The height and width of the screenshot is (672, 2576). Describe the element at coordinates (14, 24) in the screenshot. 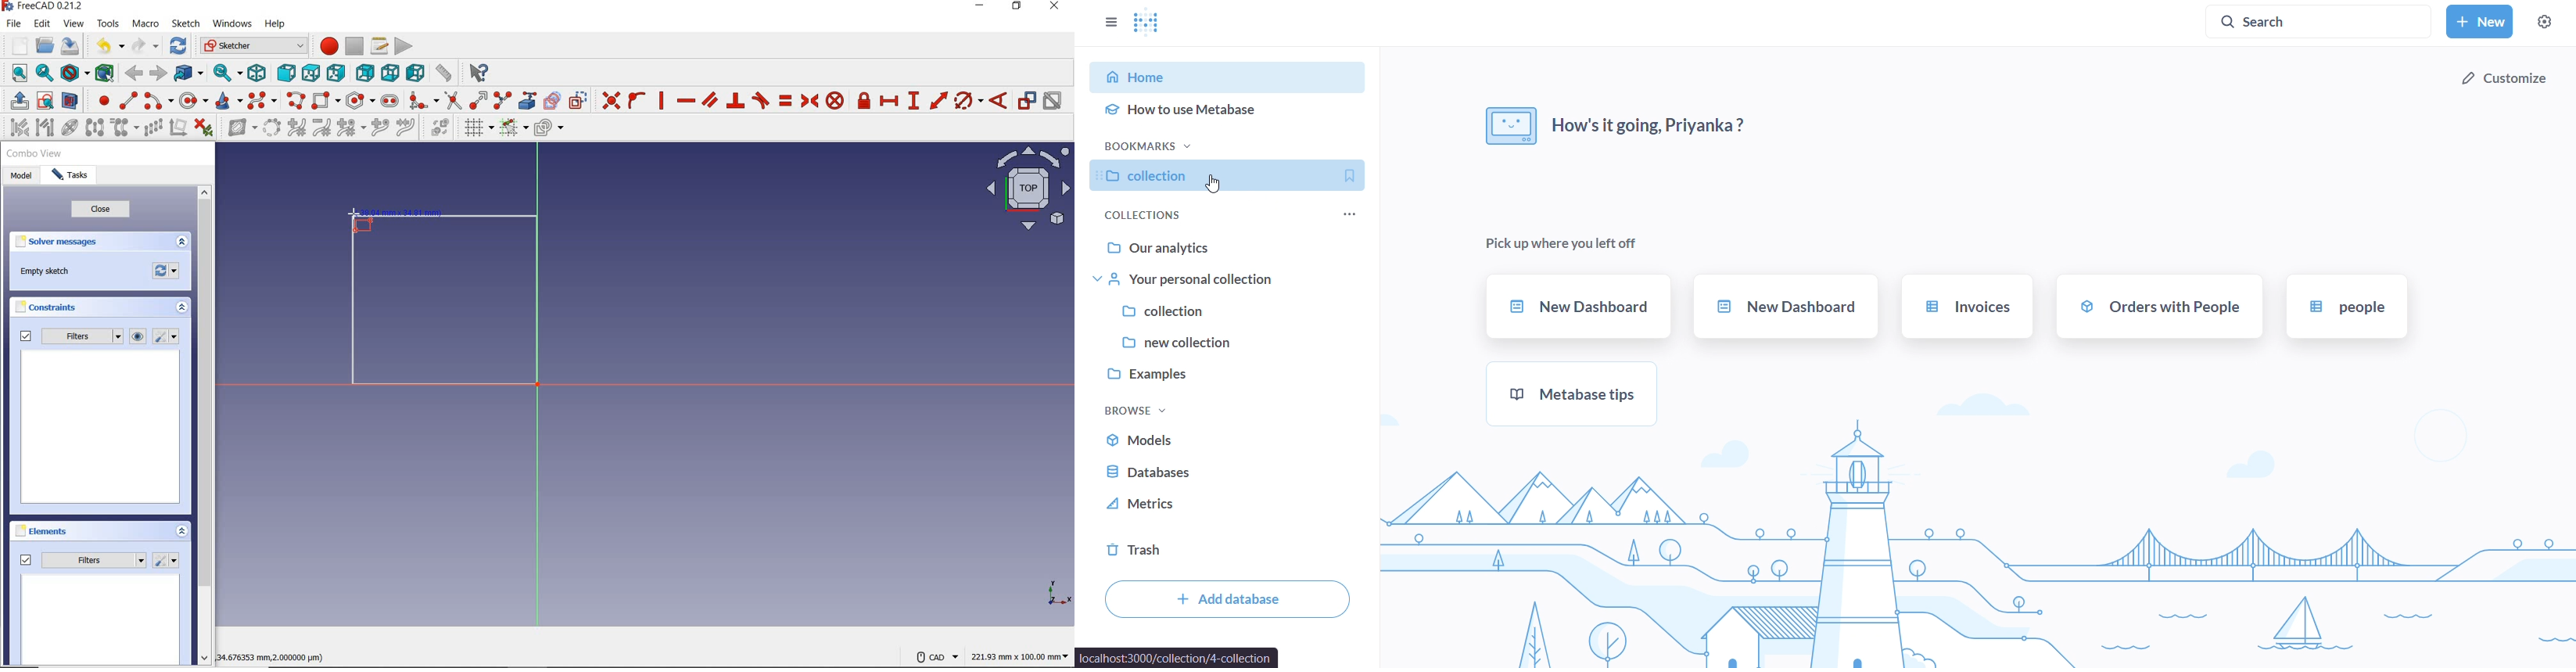

I see `file` at that location.